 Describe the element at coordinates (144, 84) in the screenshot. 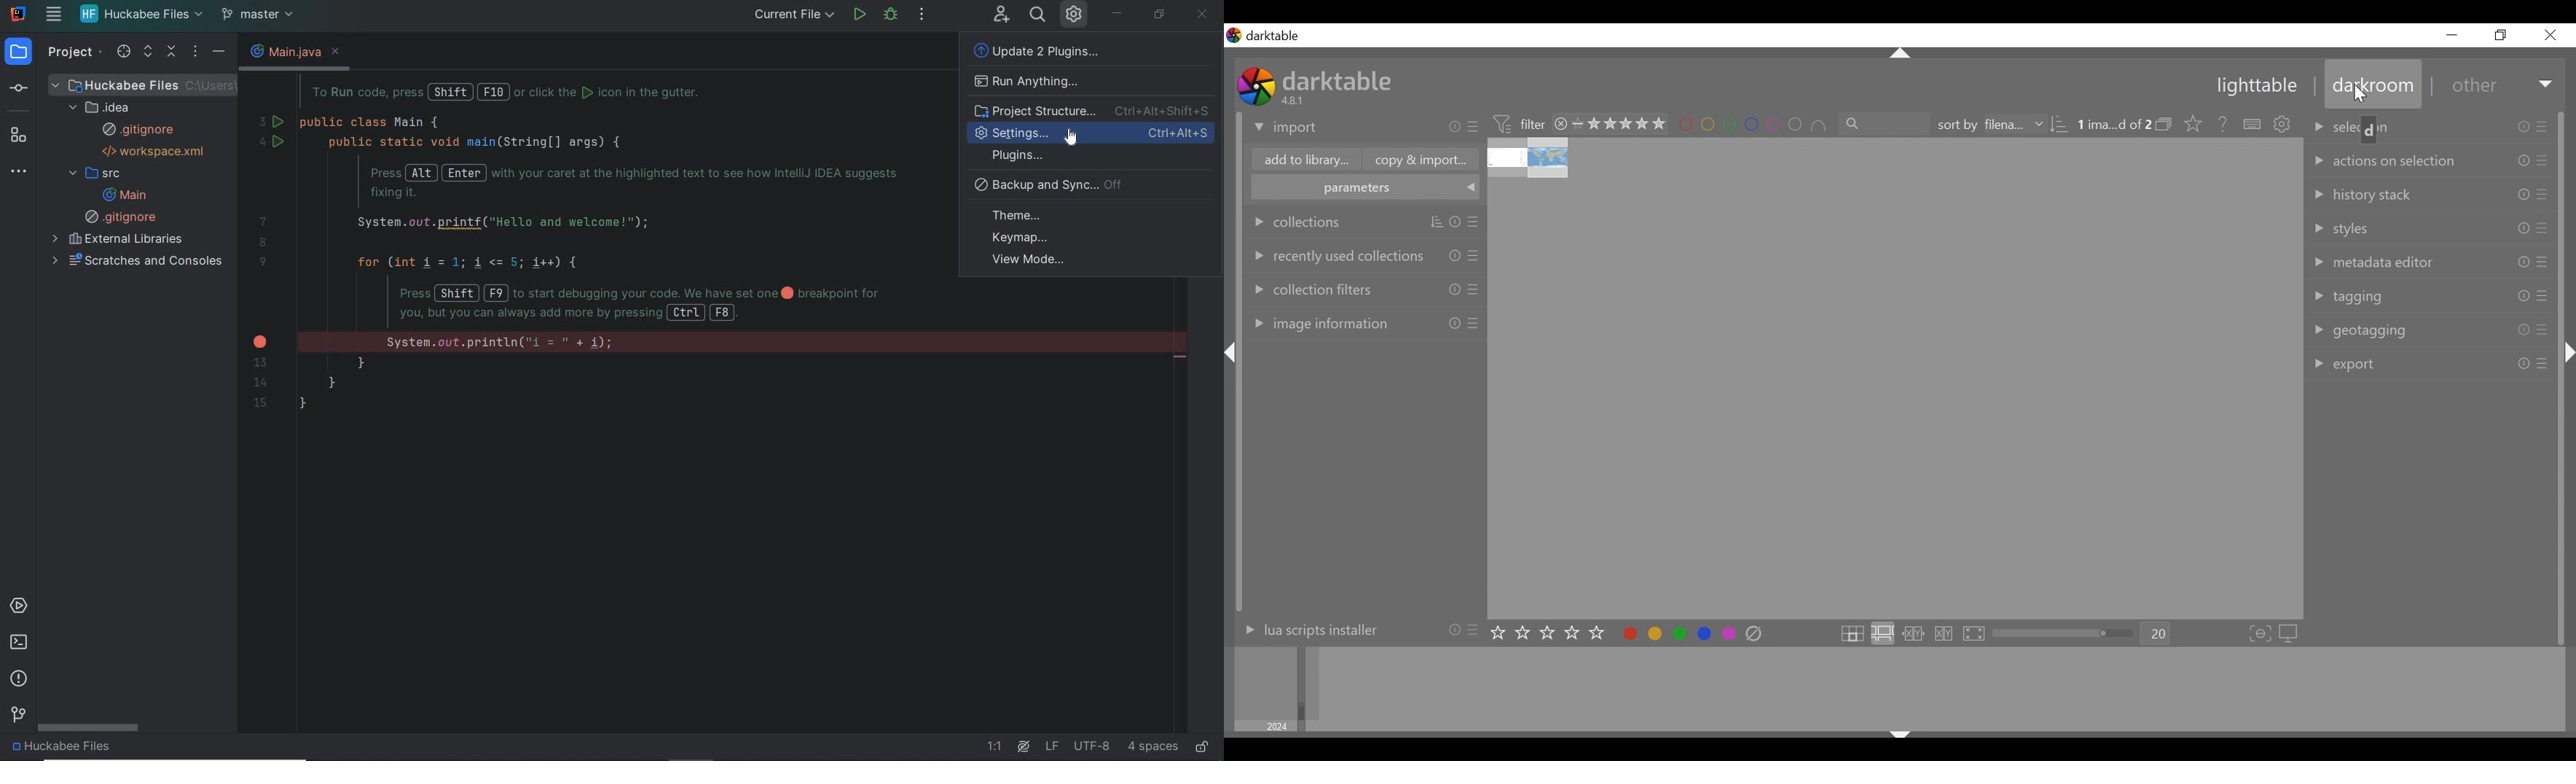

I see `project file name` at that location.